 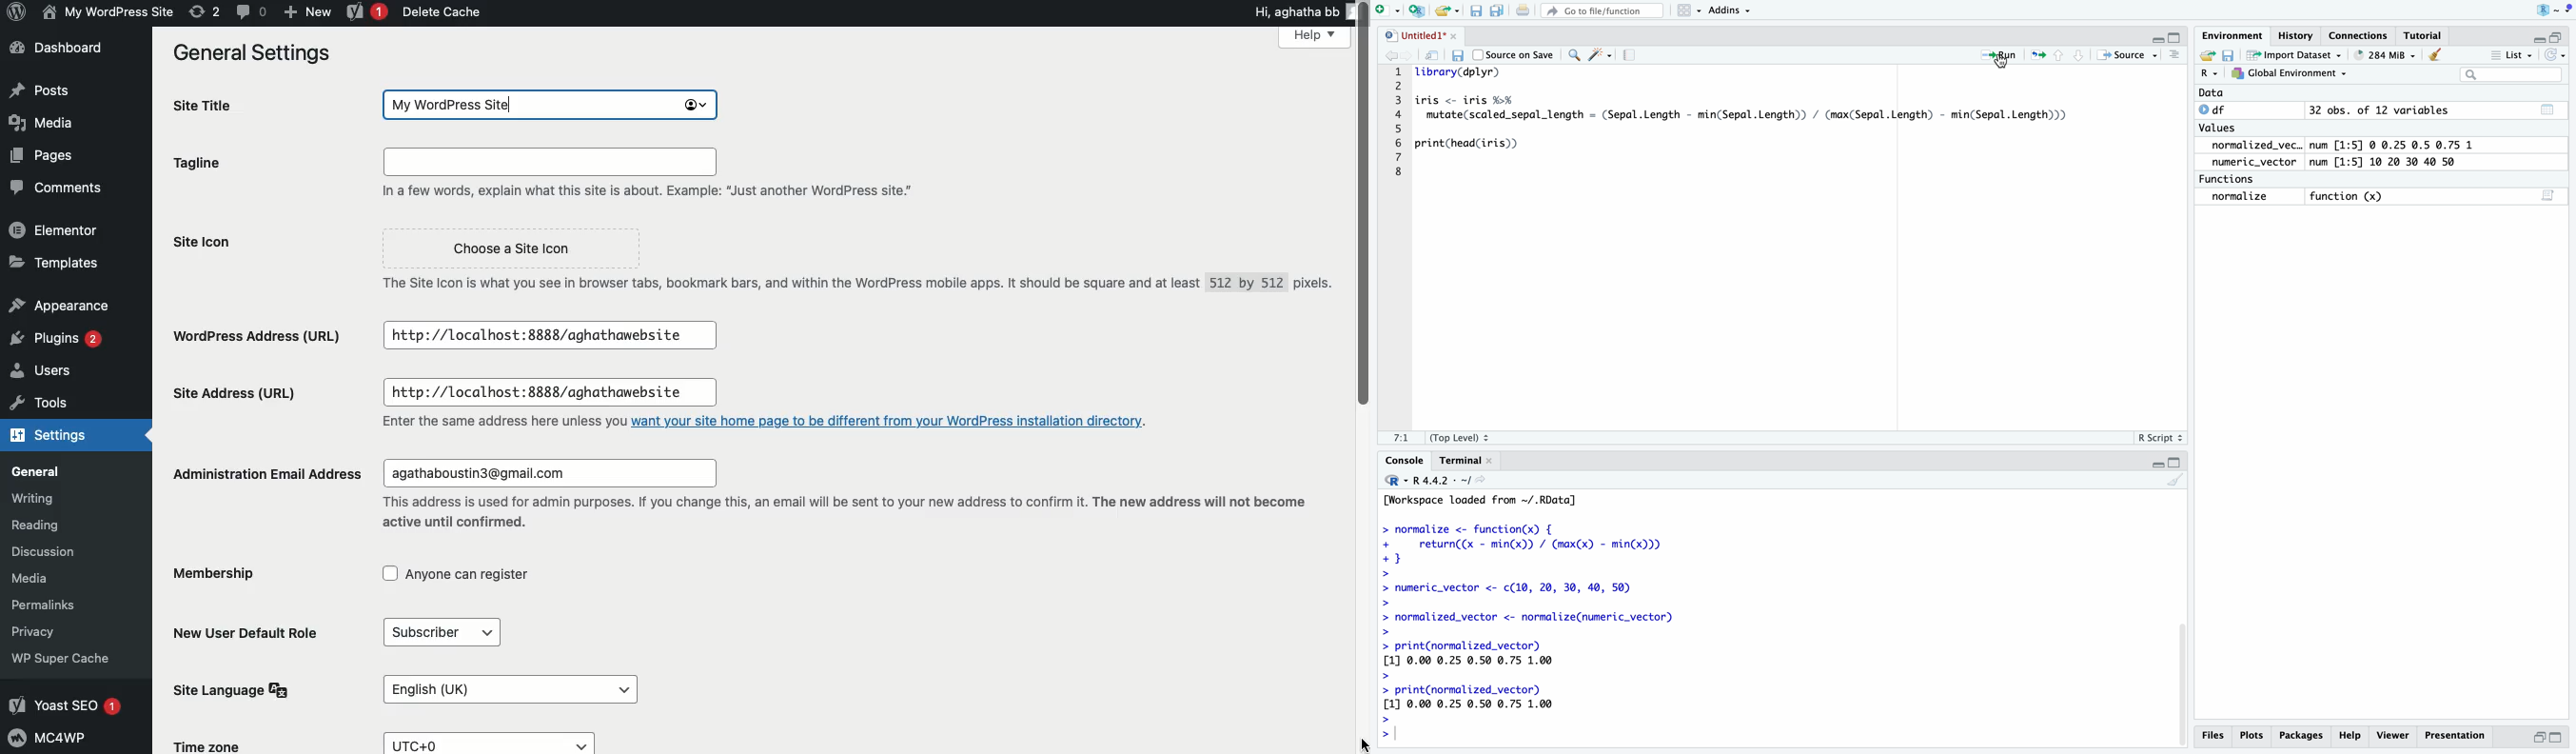 What do you see at coordinates (253, 11) in the screenshot?
I see `Comment` at bounding box center [253, 11].